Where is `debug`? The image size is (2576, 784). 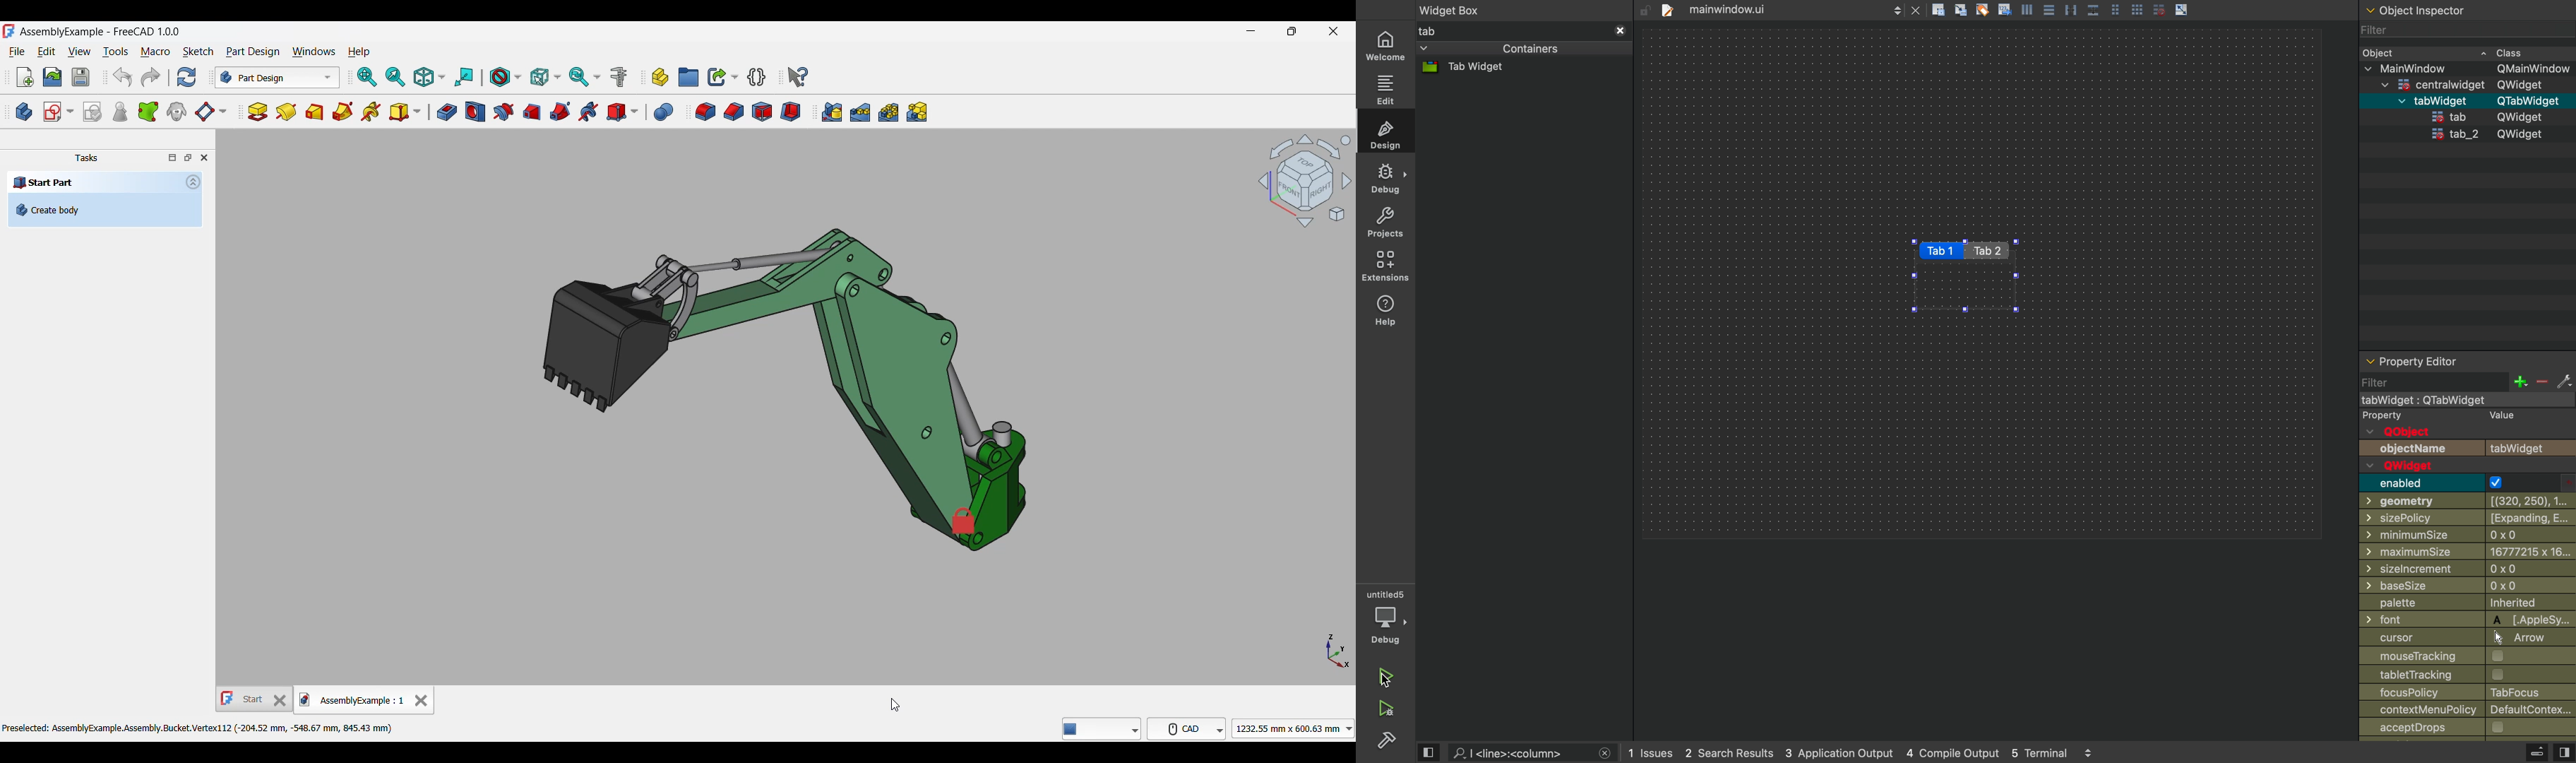
debug is located at coordinates (1385, 180).